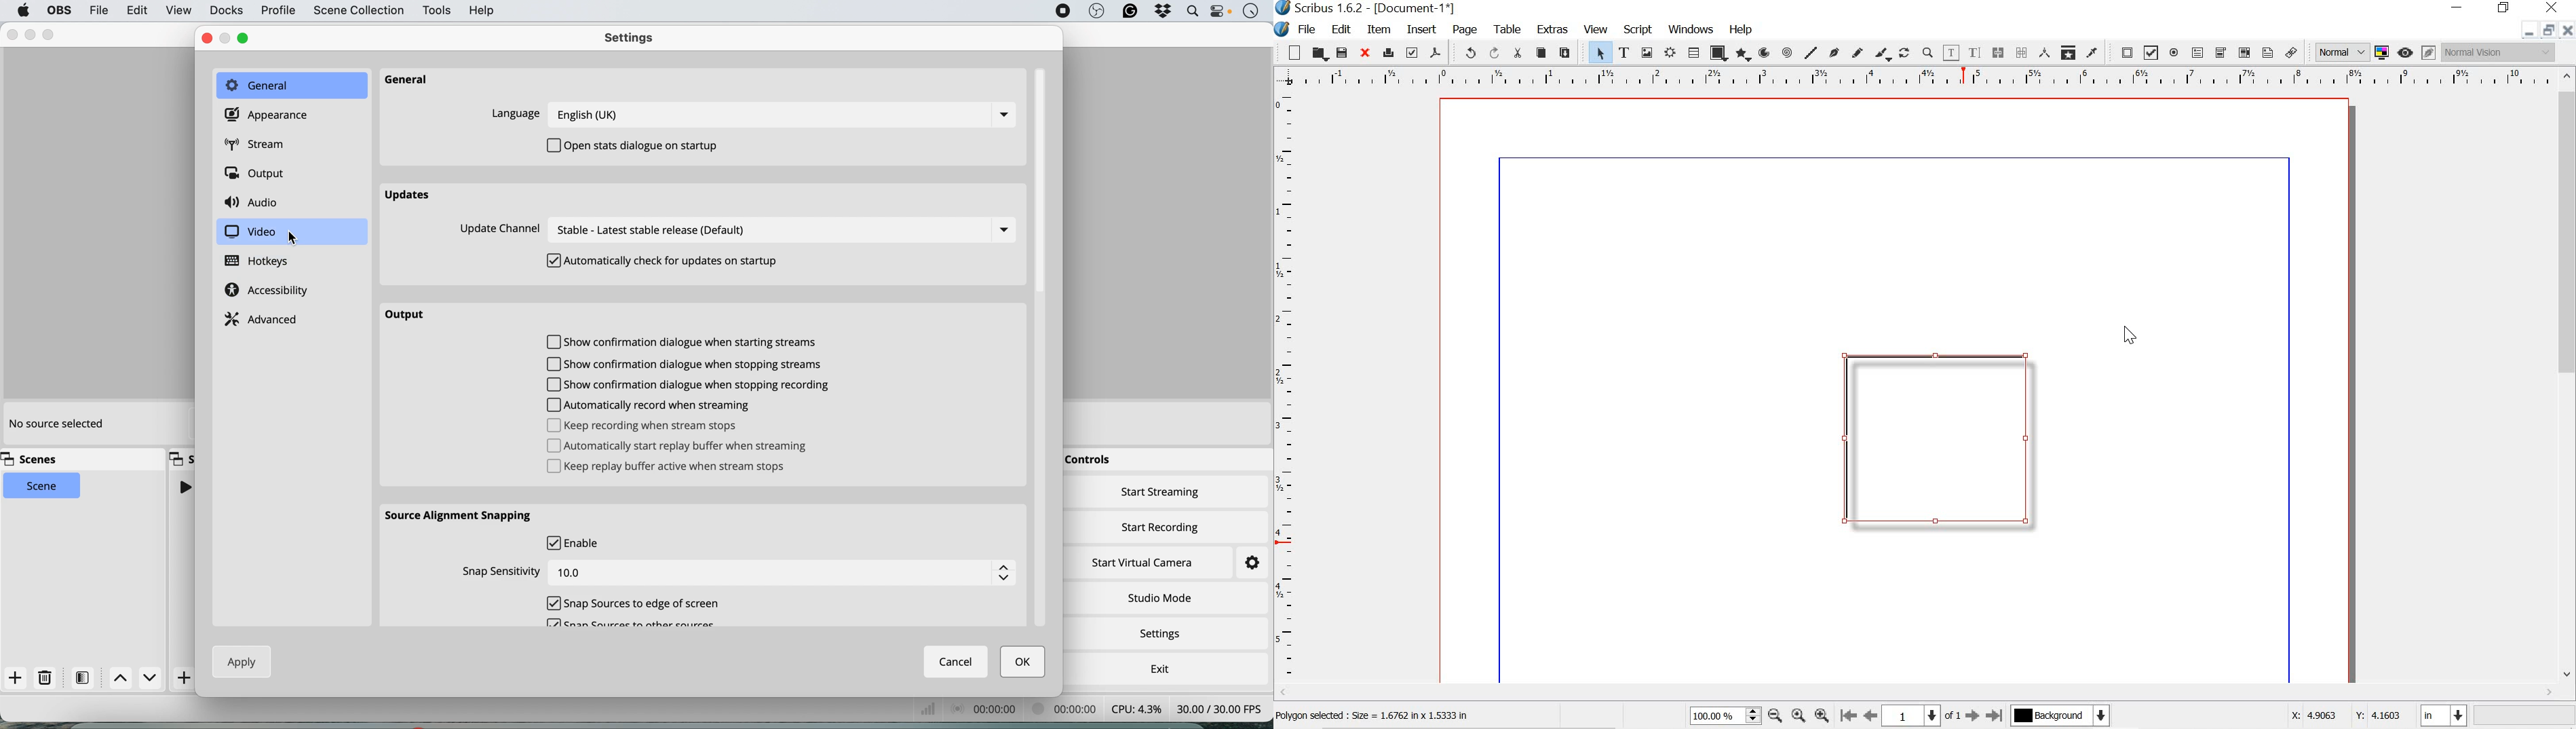 This screenshot has width=2576, height=756. What do you see at coordinates (266, 261) in the screenshot?
I see `hotkeys` at bounding box center [266, 261].